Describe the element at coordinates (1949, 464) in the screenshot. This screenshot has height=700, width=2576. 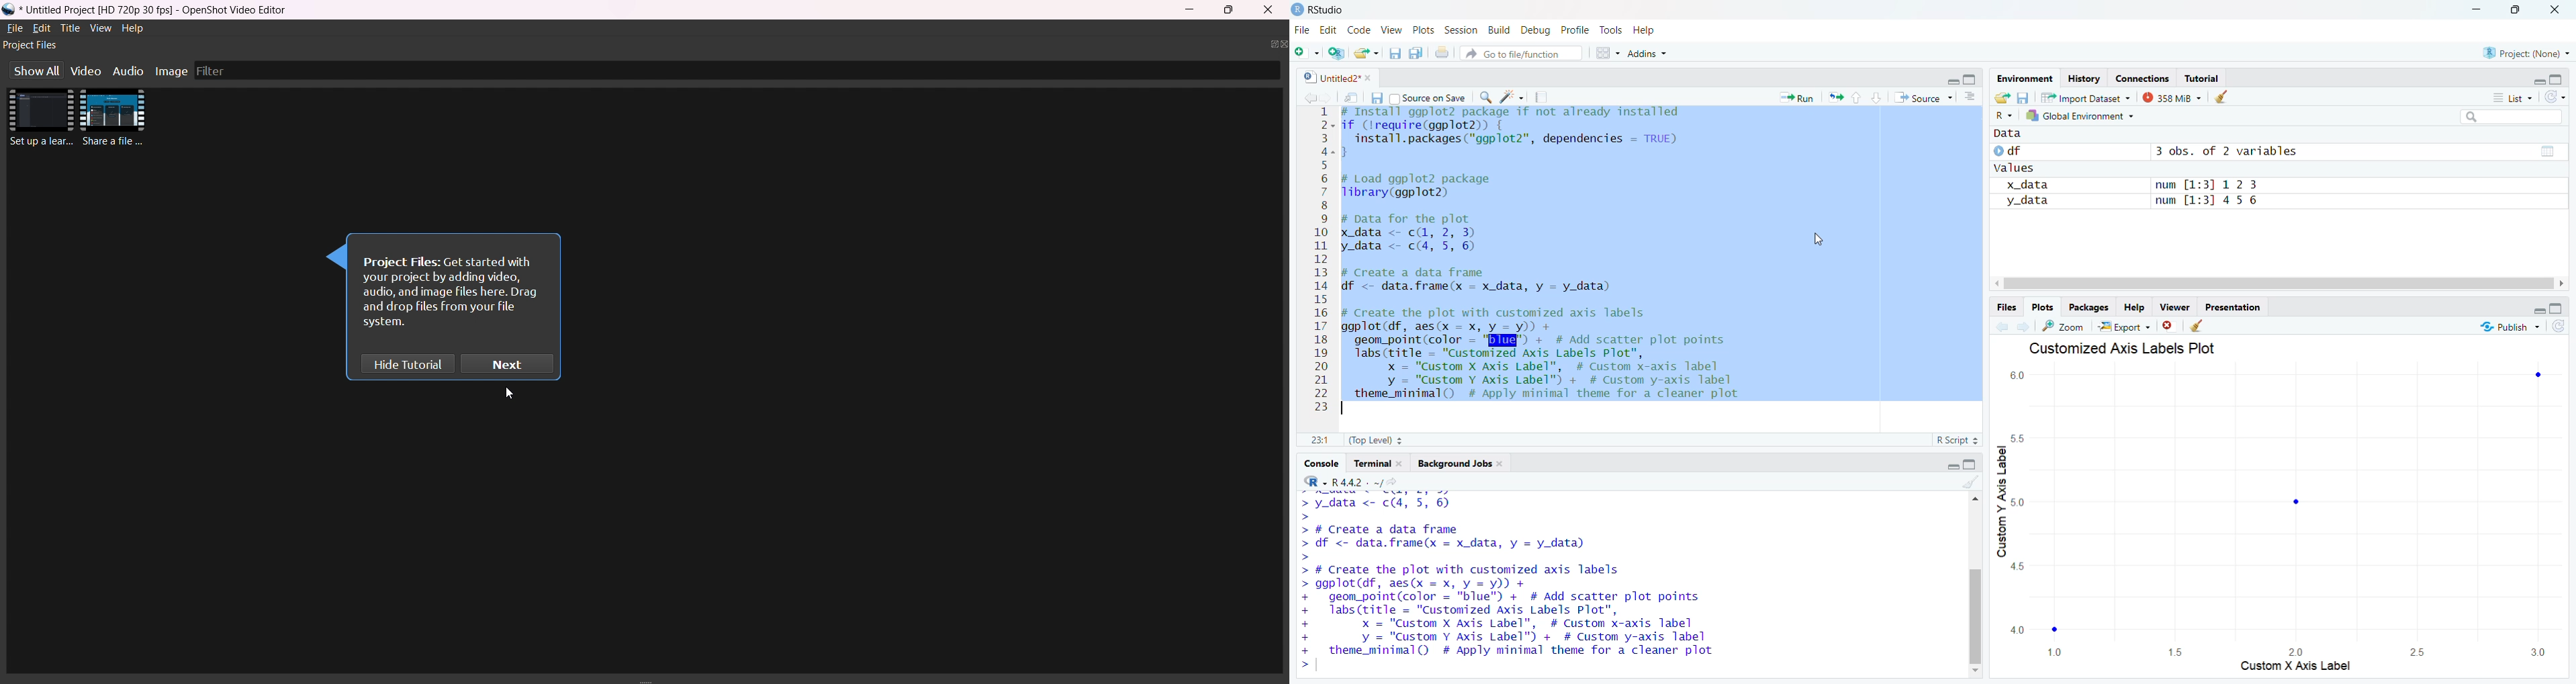
I see `minimise` at that location.